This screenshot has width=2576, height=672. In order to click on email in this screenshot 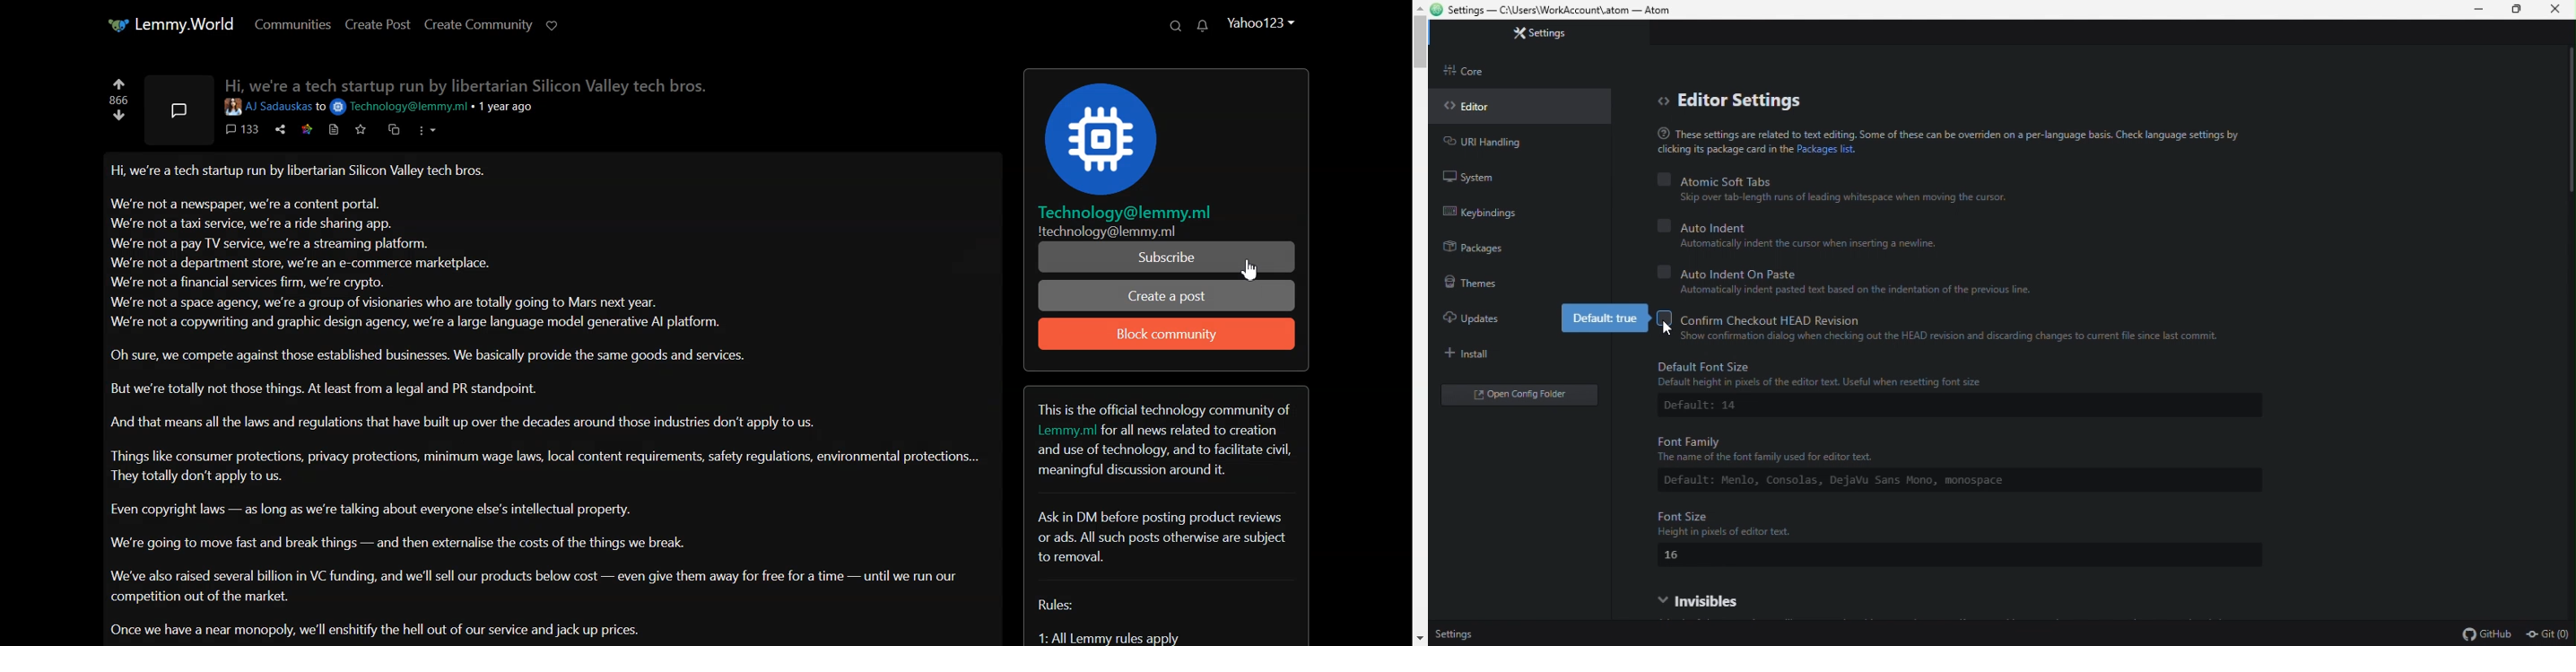, I will do `click(411, 106)`.